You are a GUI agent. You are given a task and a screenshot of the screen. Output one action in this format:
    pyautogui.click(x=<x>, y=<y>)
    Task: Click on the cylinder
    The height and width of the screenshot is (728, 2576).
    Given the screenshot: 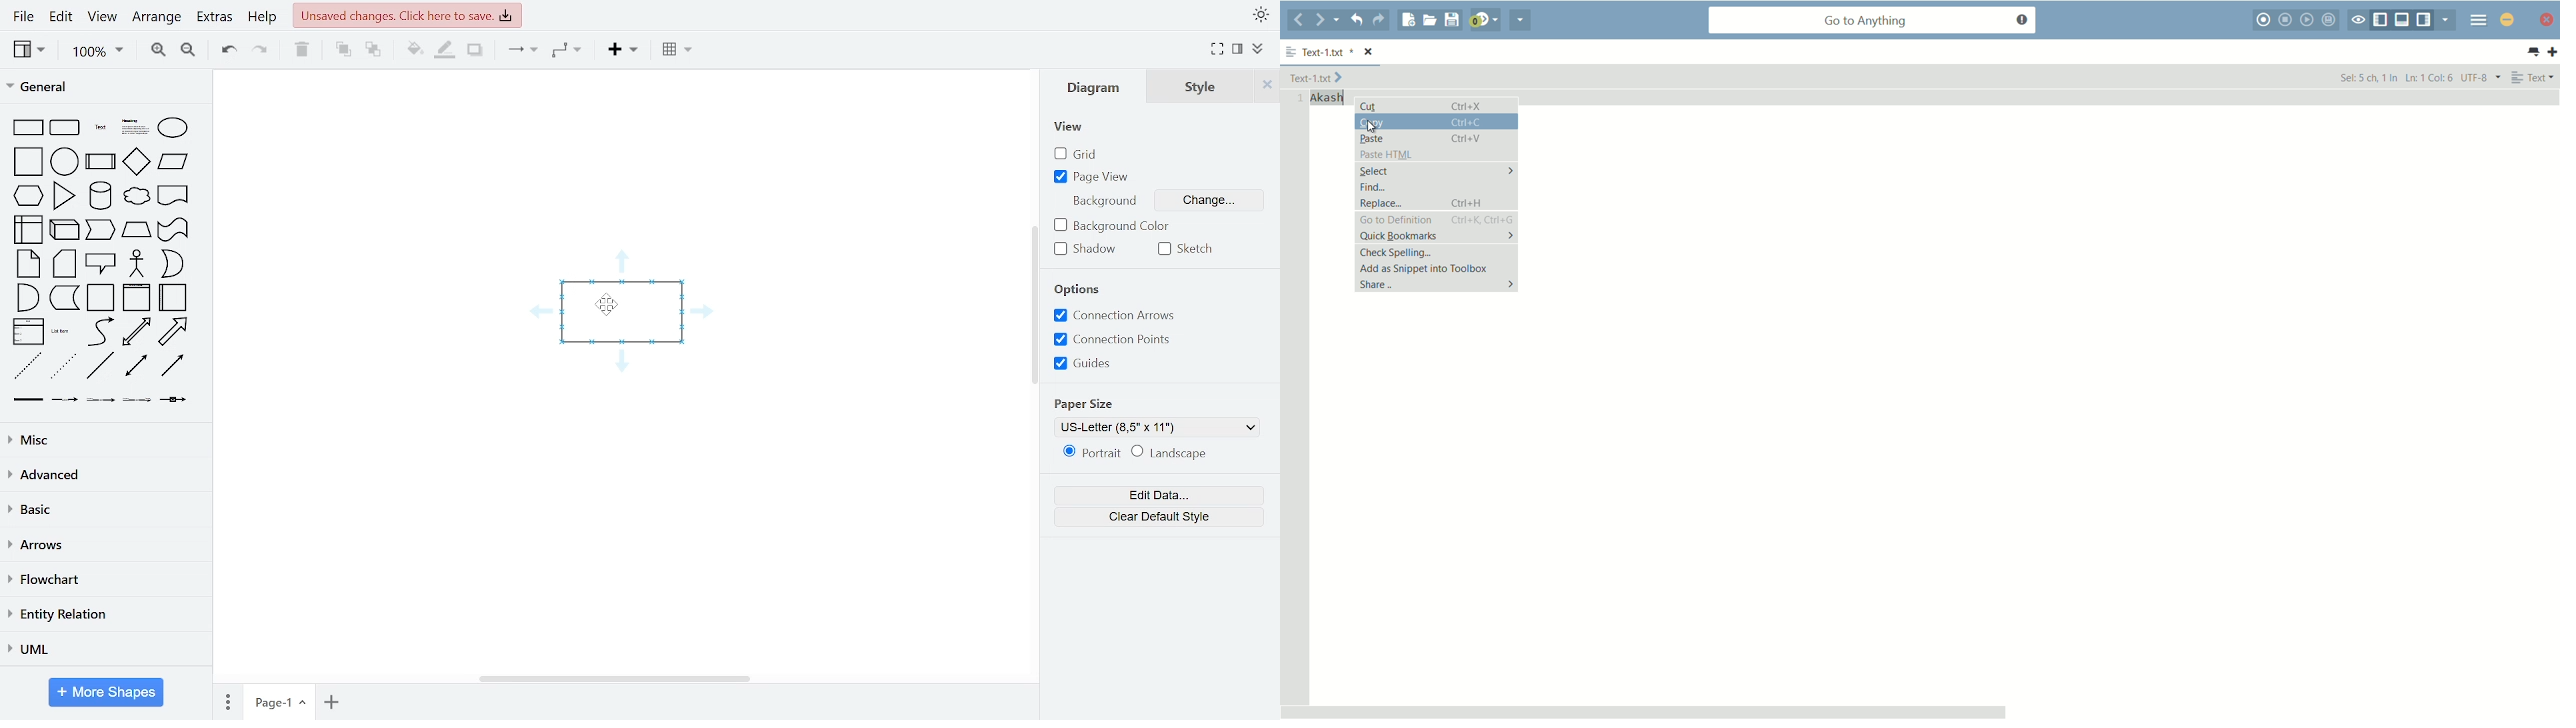 What is the action you would take?
    pyautogui.click(x=98, y=195)
    